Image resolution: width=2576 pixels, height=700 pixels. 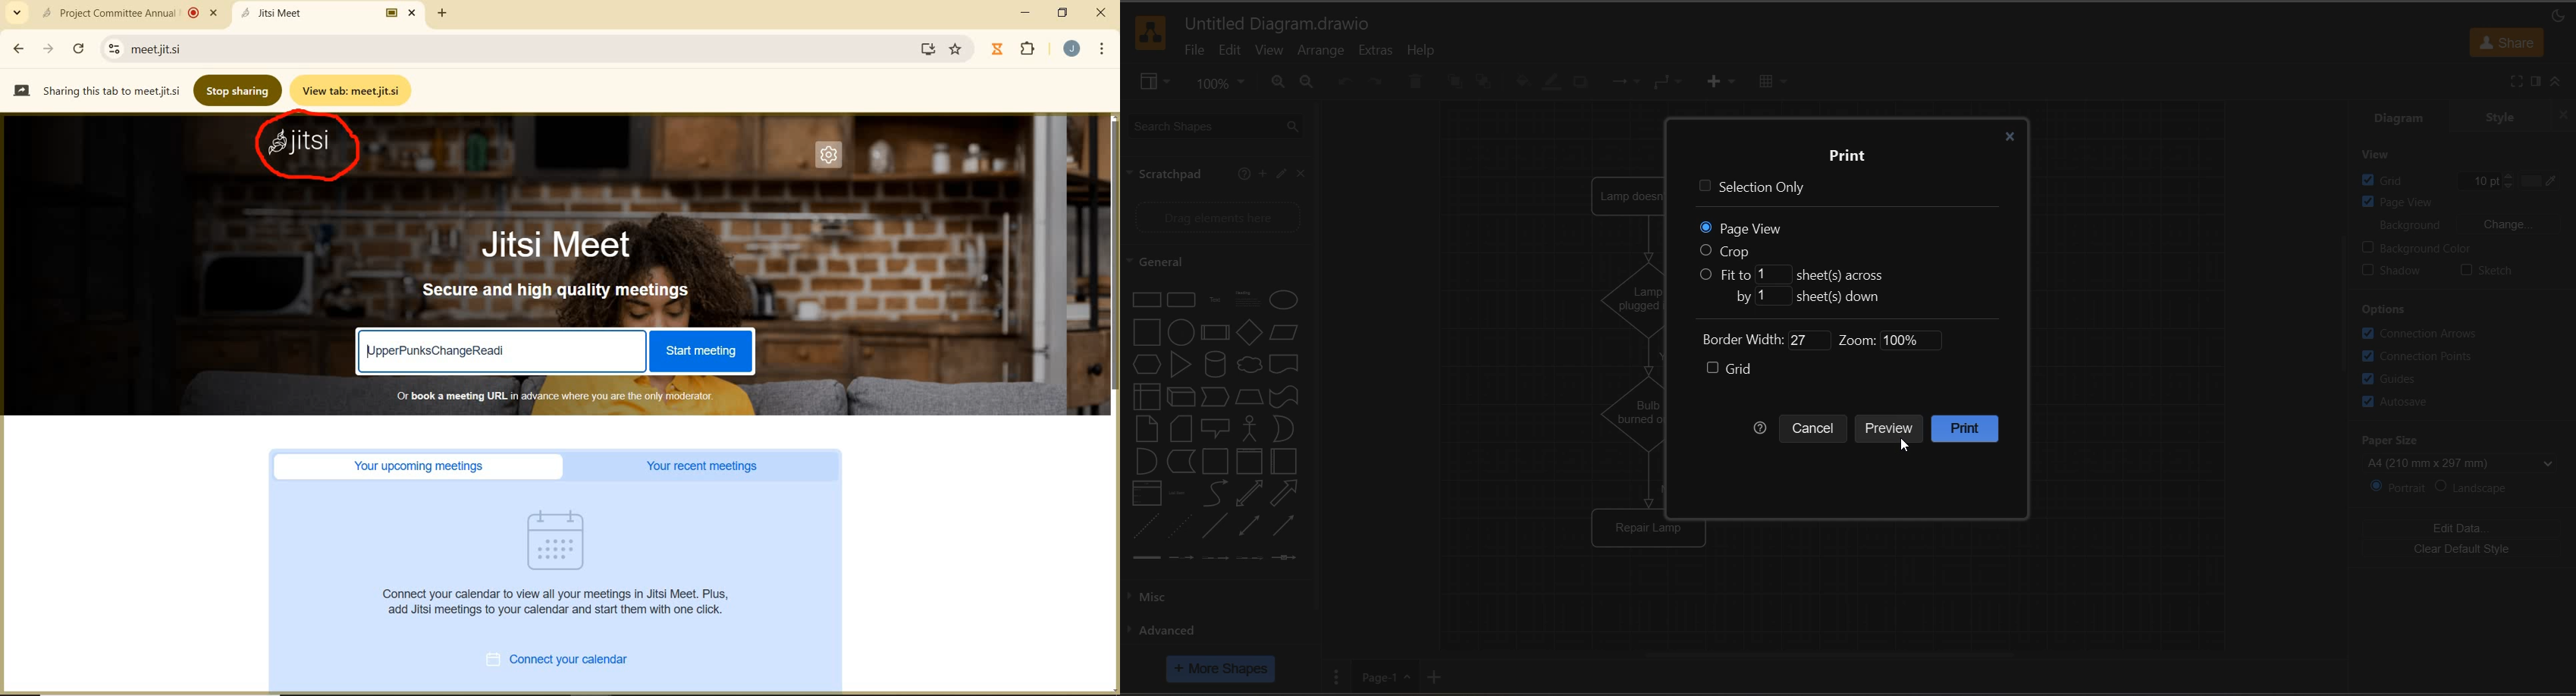 I want to click on edit, so click(x=1280, y=174).